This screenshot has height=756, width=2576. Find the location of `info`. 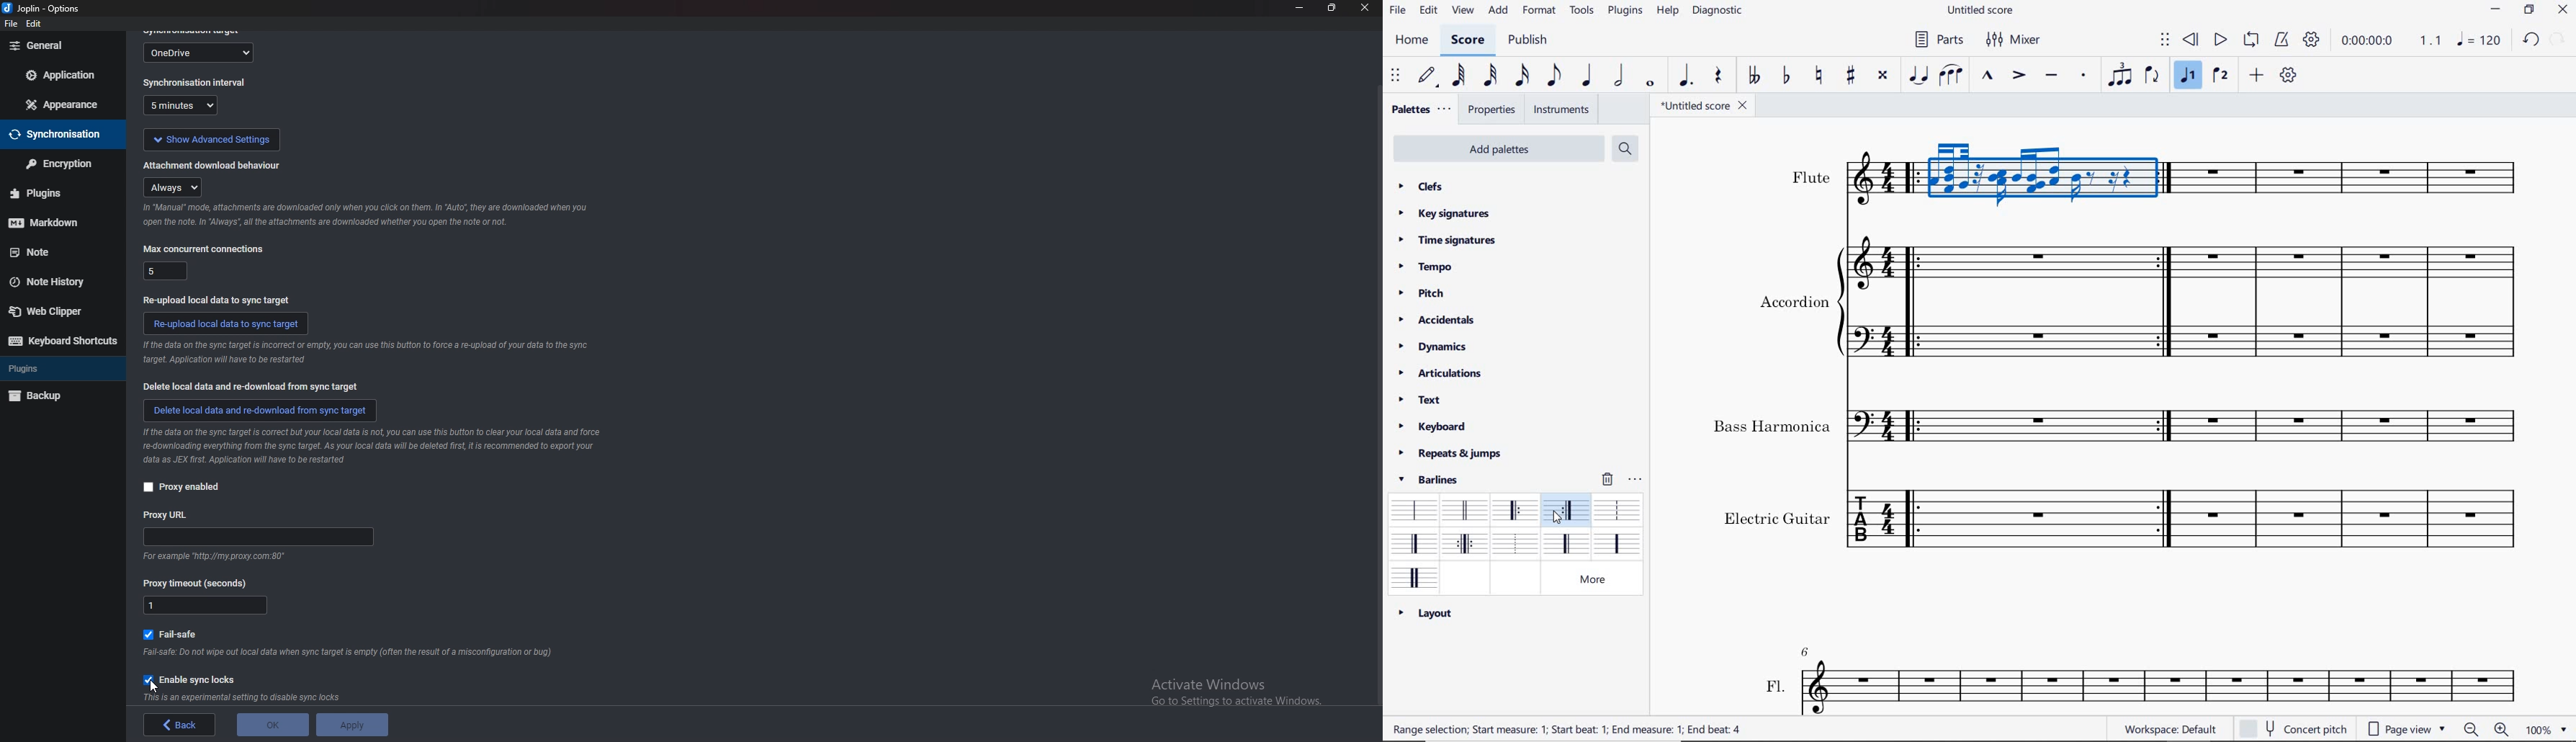

info is located at coordinates (364, 215).